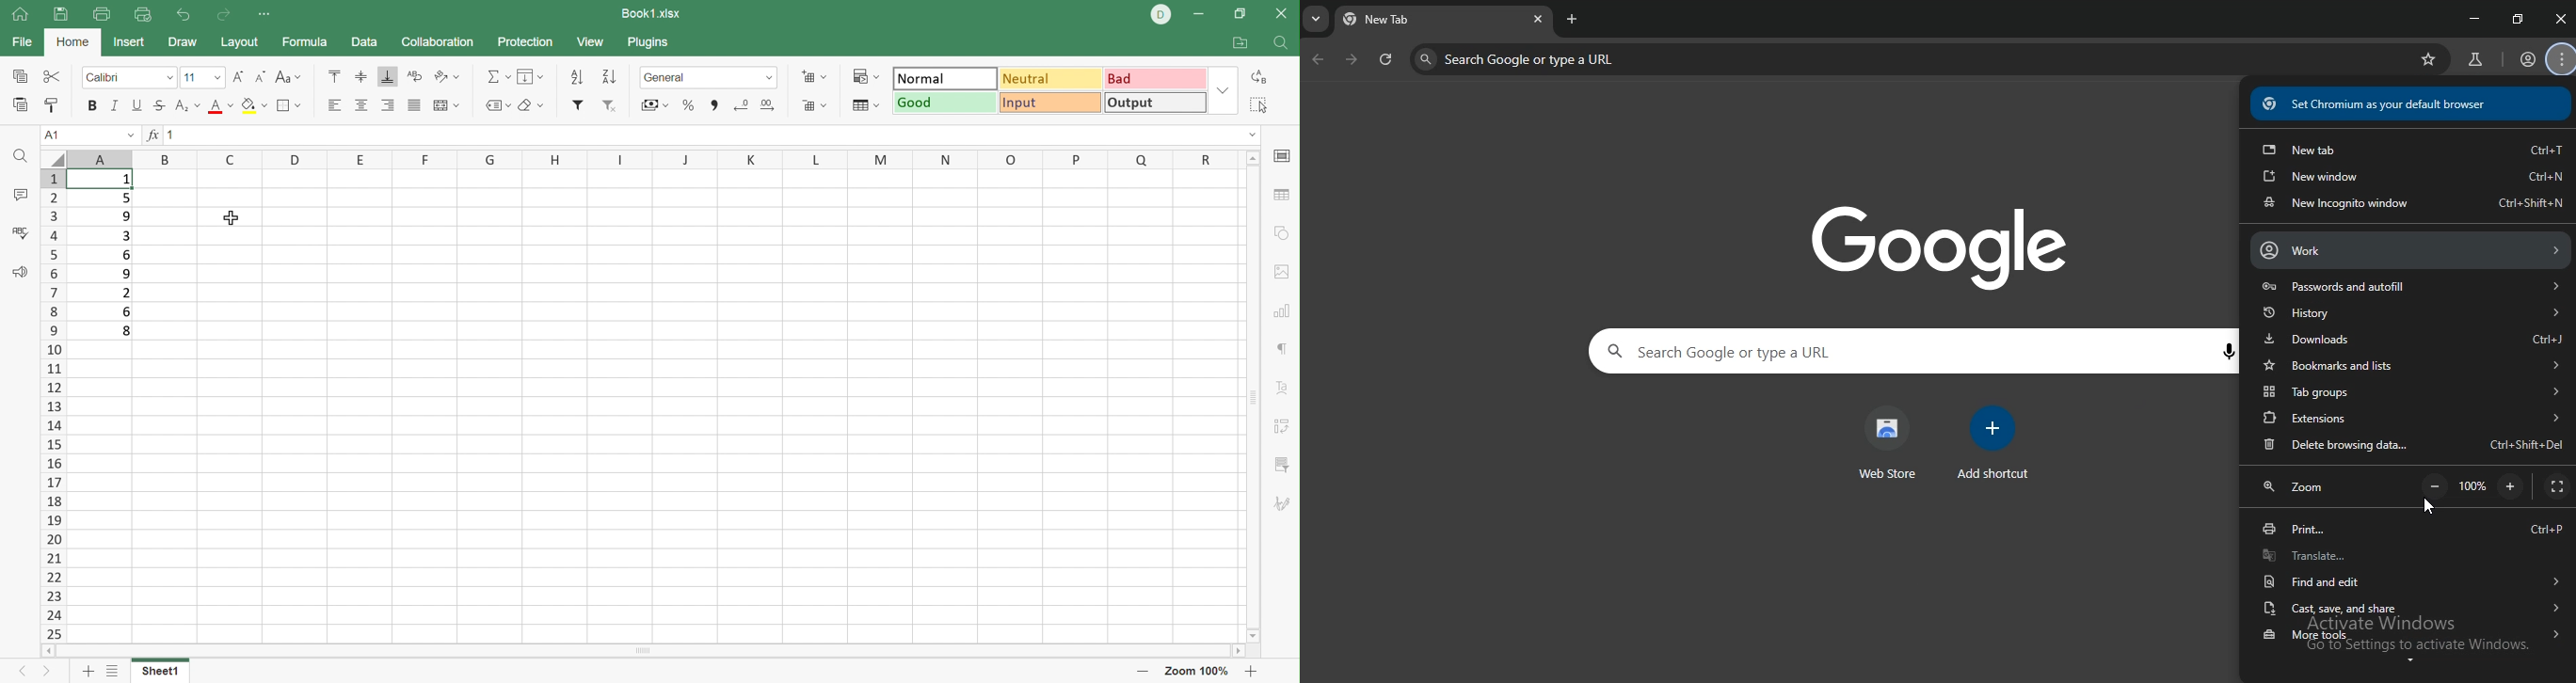 The height and width of the screenshot is (700, 2576). Describe the element at coordinates (336, 75) in the screenshot. I see `Align Top` at that location.